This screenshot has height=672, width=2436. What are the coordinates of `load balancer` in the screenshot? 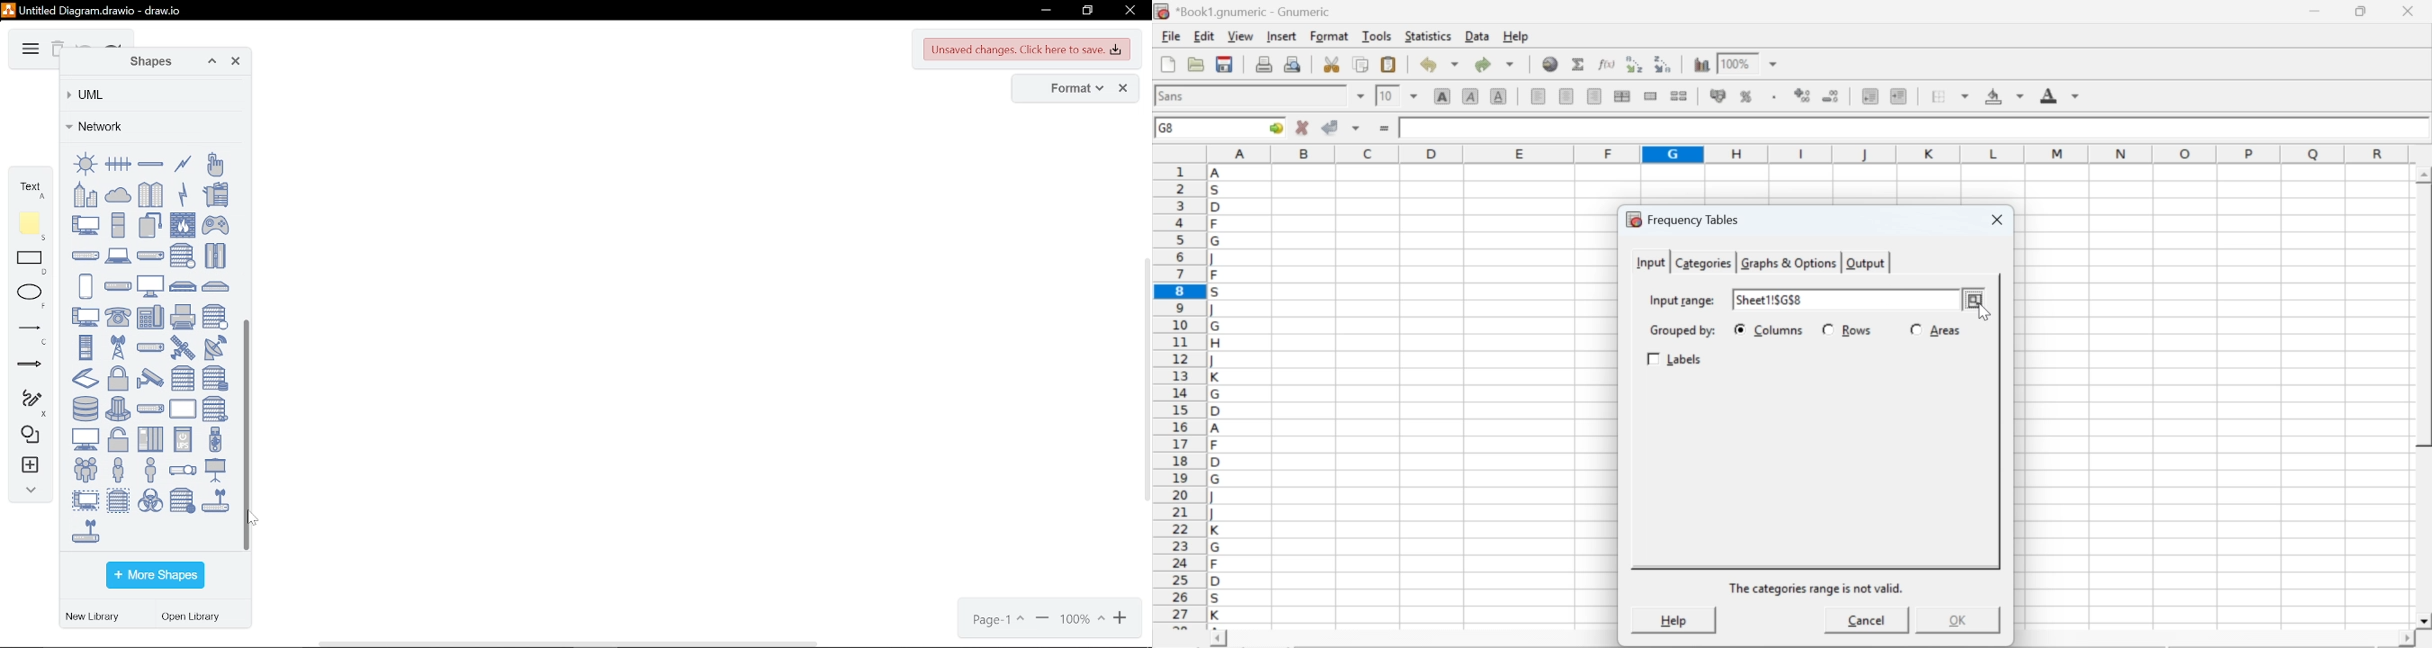 It's located at (150, 255).